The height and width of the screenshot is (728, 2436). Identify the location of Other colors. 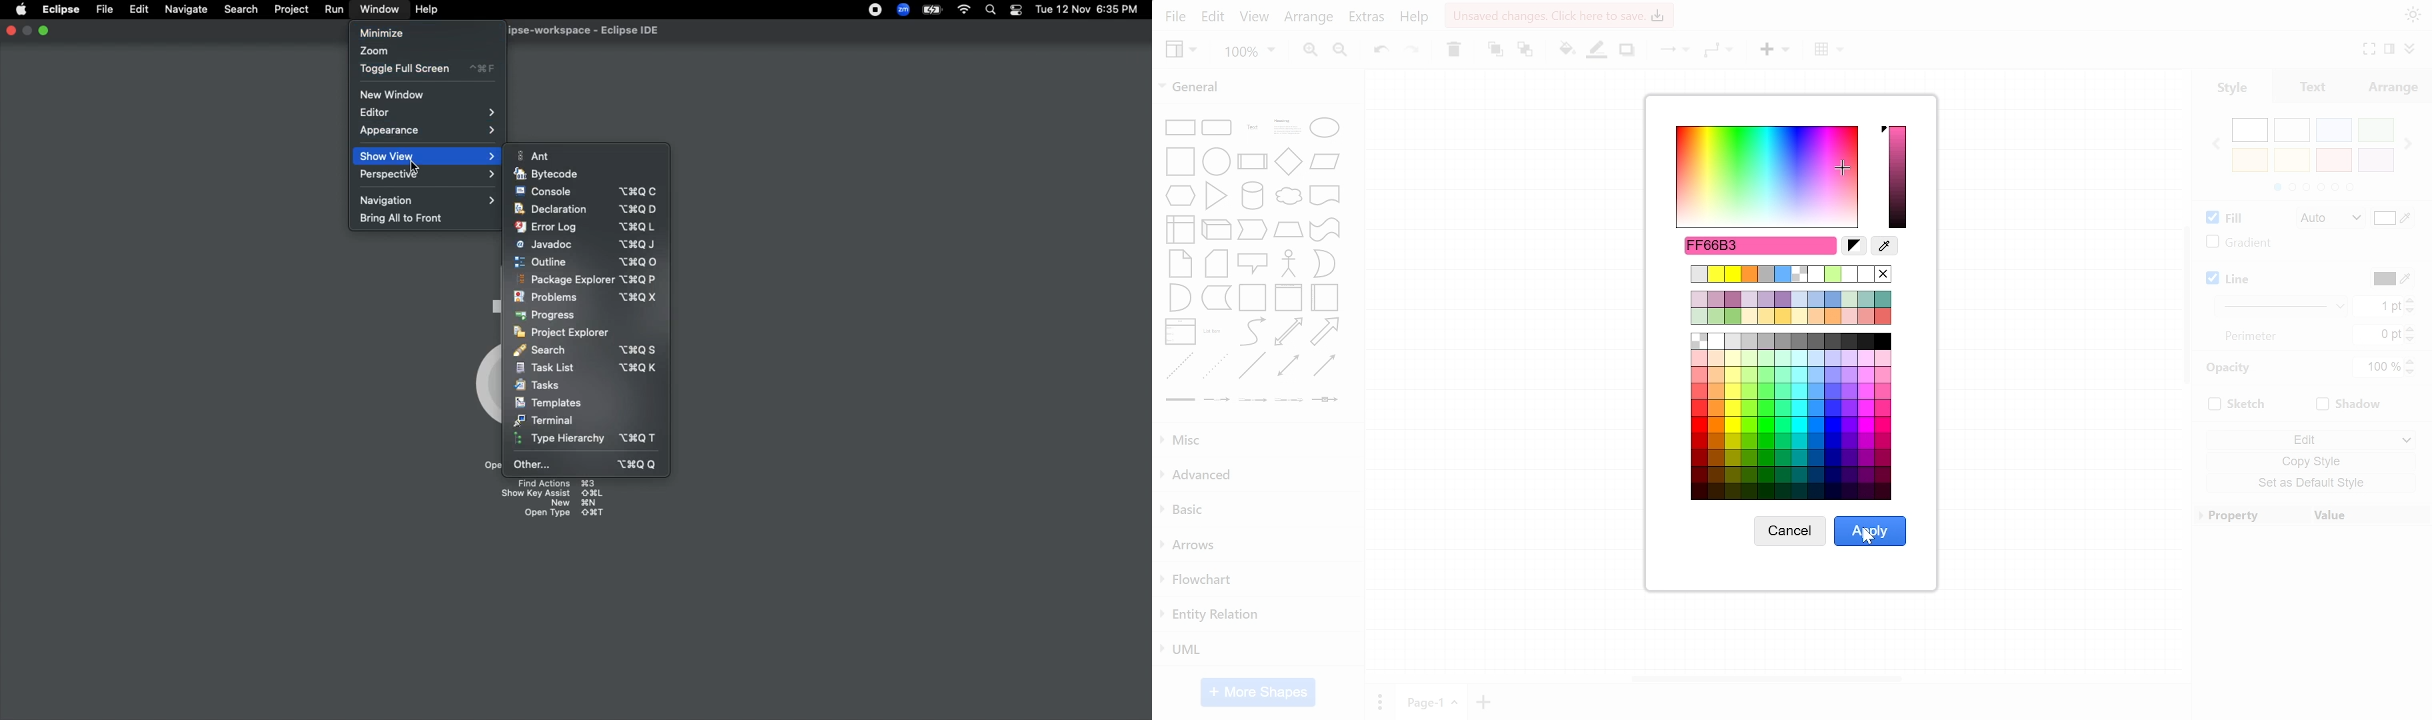
(1792, 307).